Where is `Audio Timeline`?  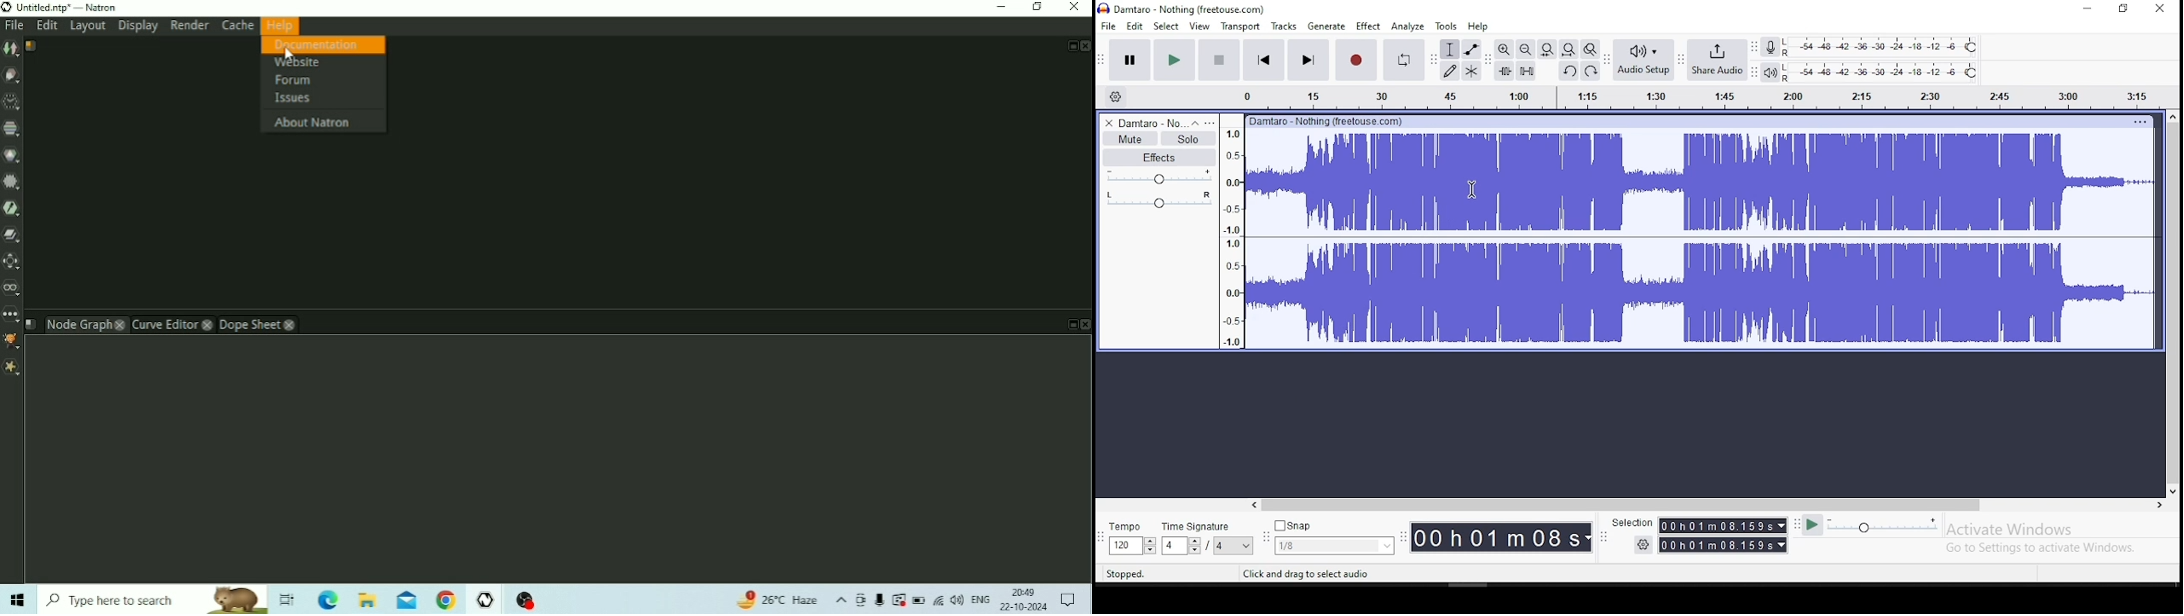
Audio Timeline is located at coordinates (1686, 97).